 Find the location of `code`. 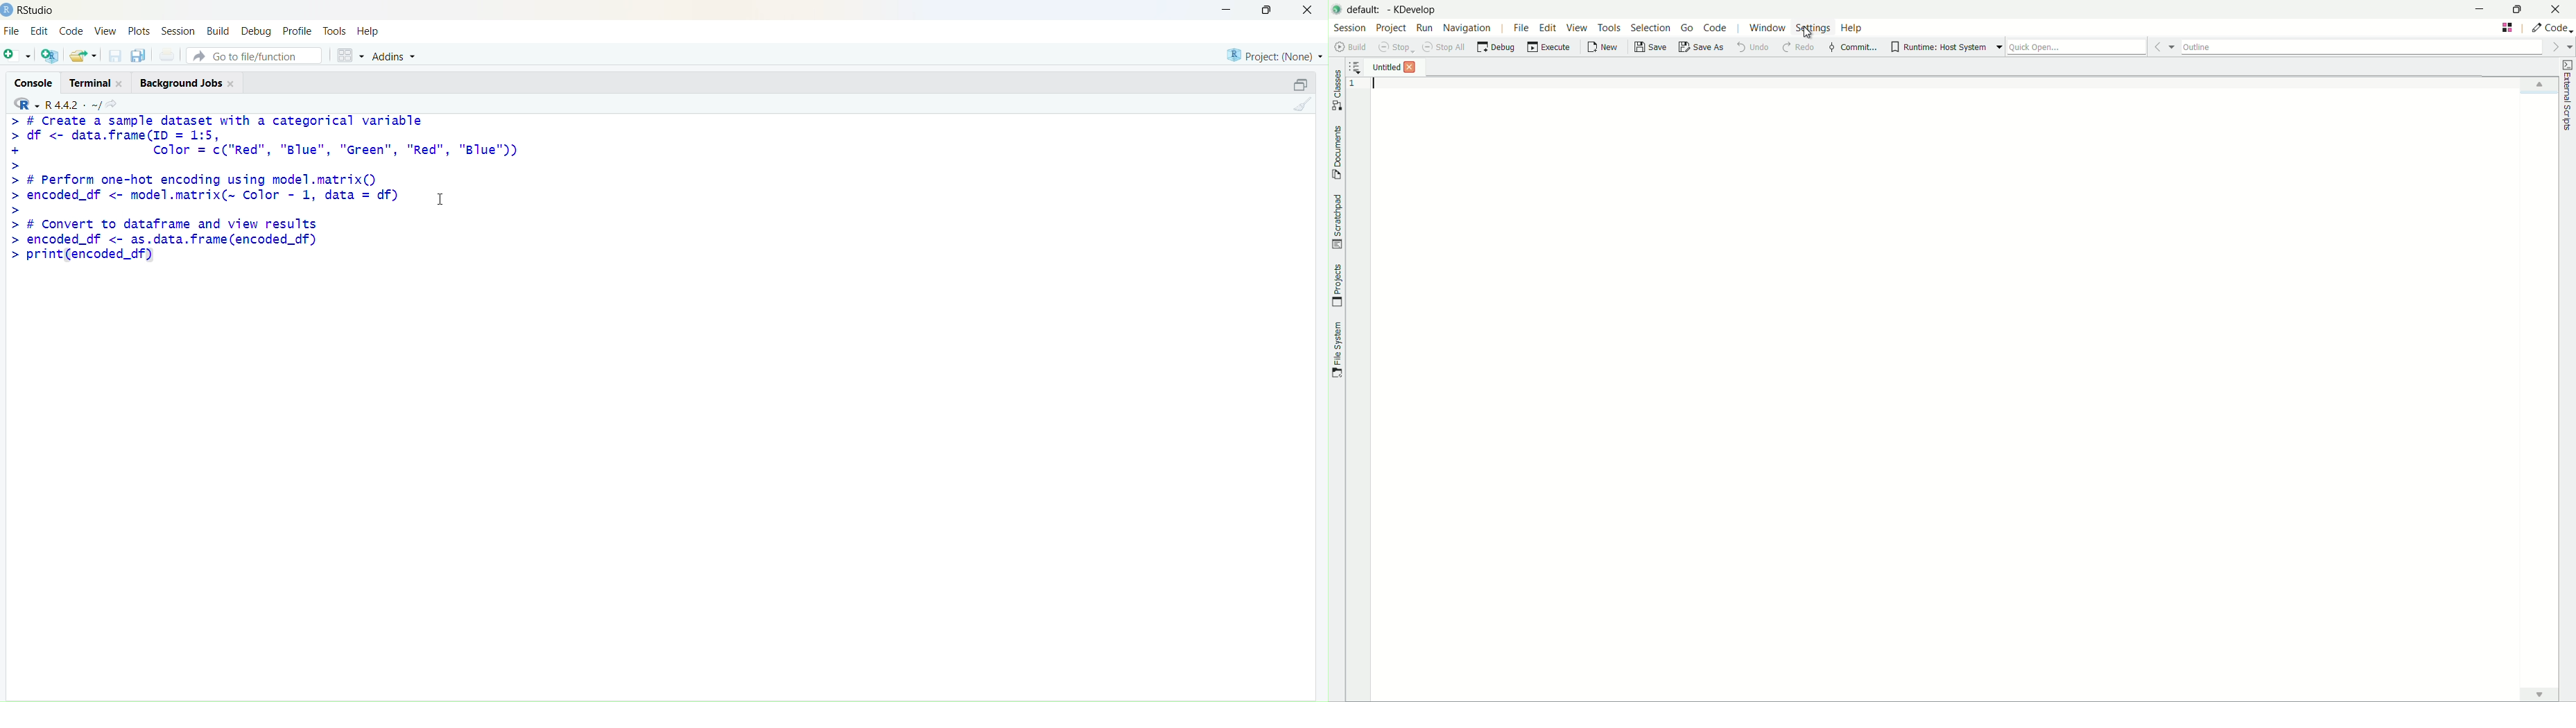

code is located at coordinates (71, 32).